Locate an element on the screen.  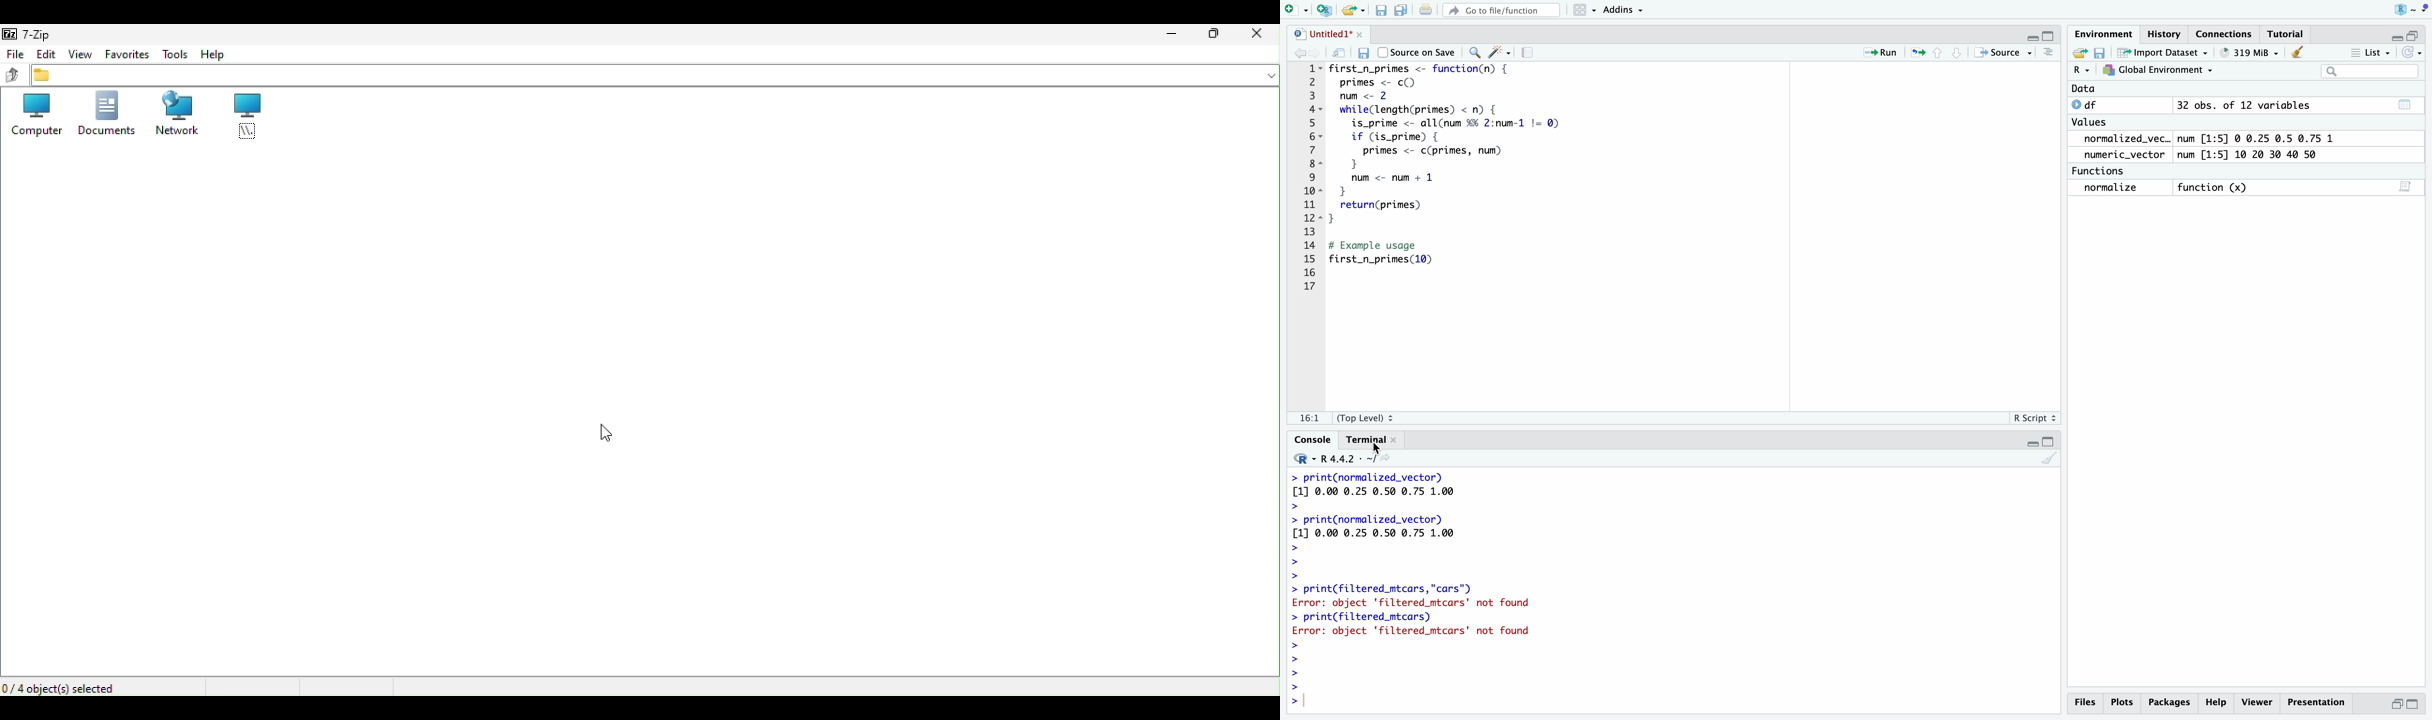
Values is located at coordinates (2095, 122).